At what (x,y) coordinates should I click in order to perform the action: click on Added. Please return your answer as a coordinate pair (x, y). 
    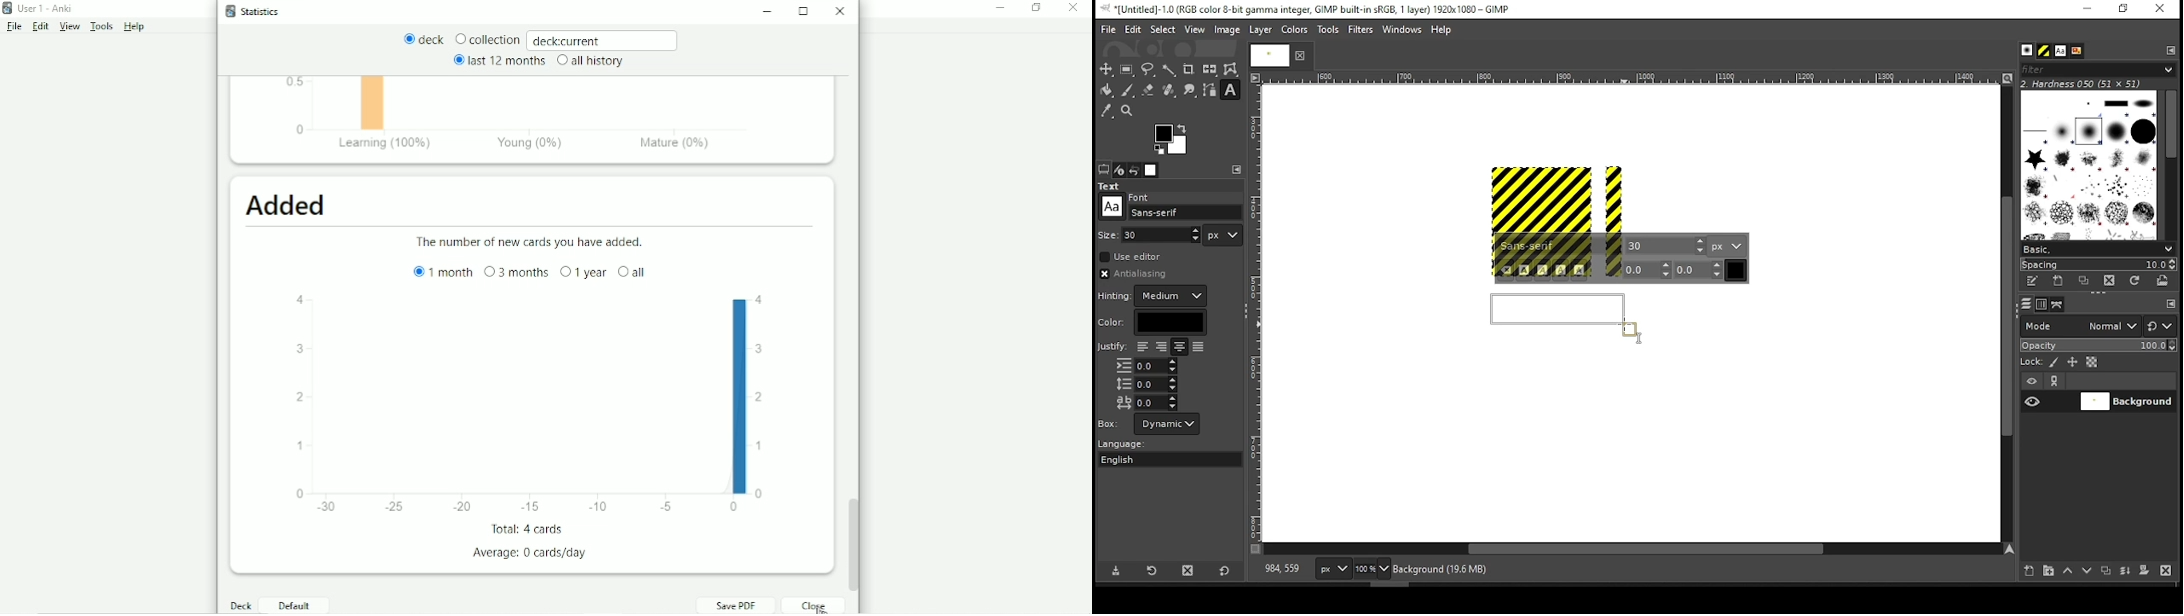
    Looking at the image, I should click on (292, 205).